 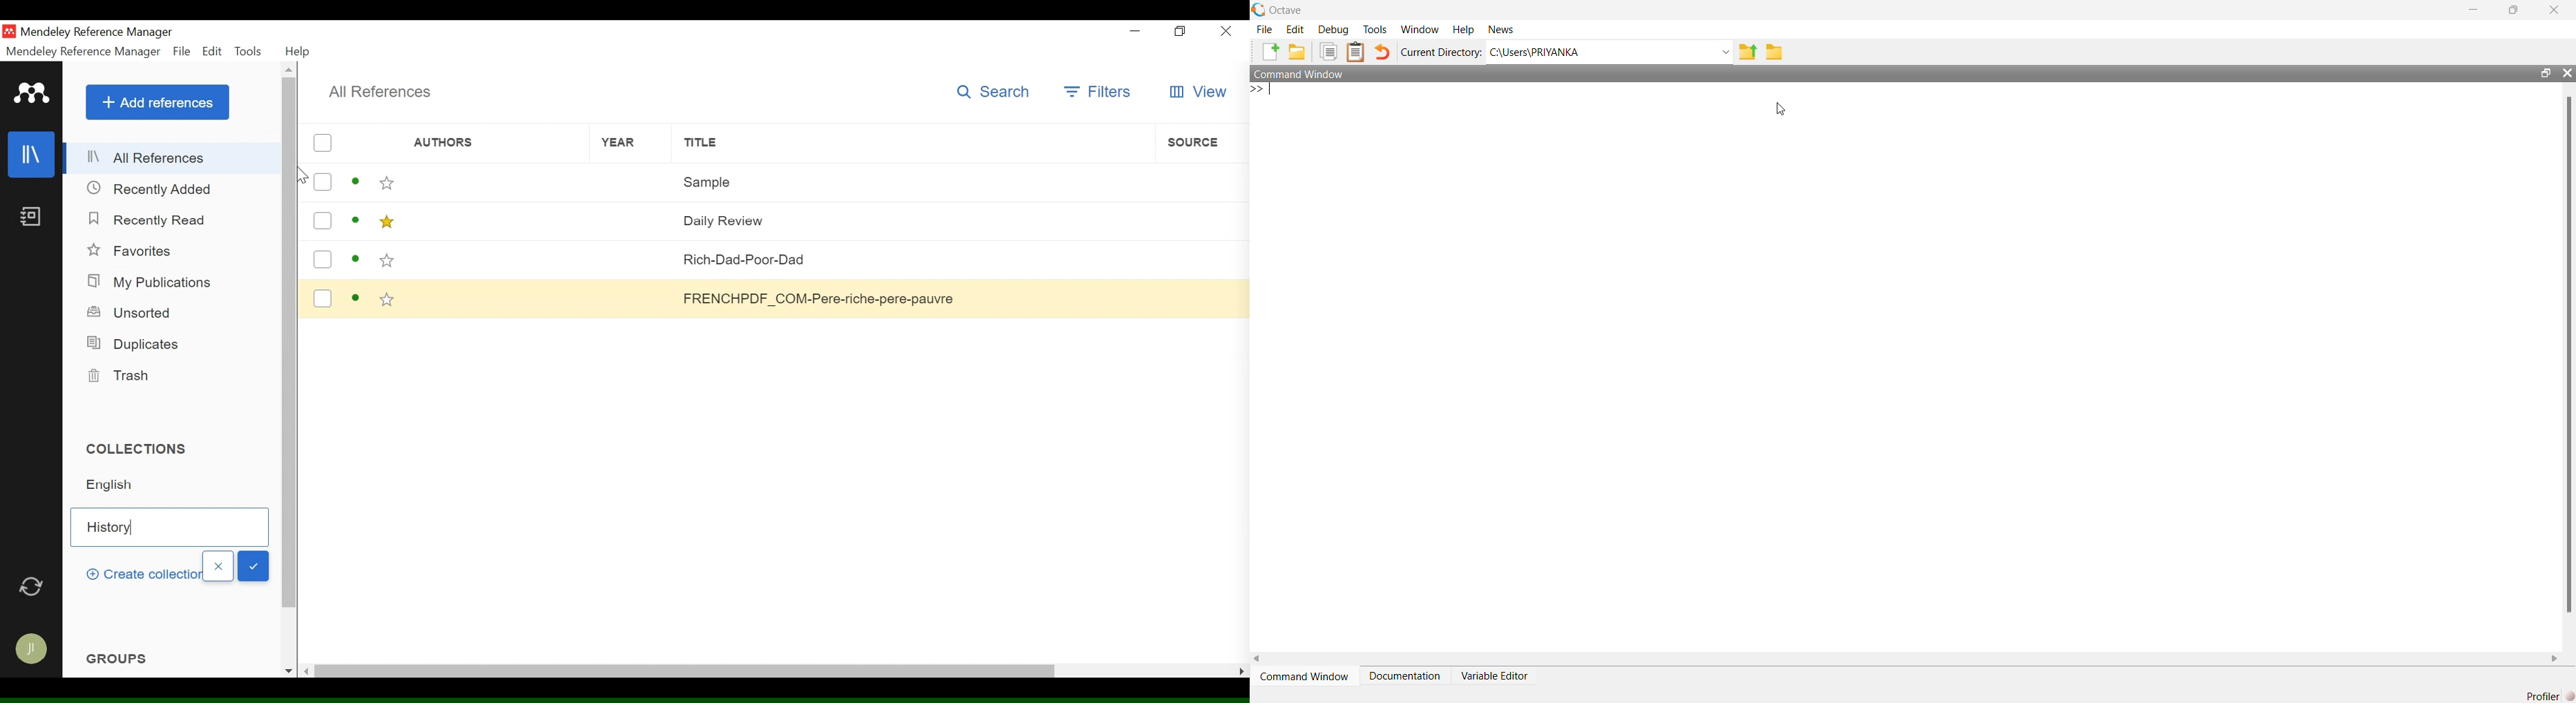 I want to click on Mendeley Reference Manager, so click(x=97, y=33).